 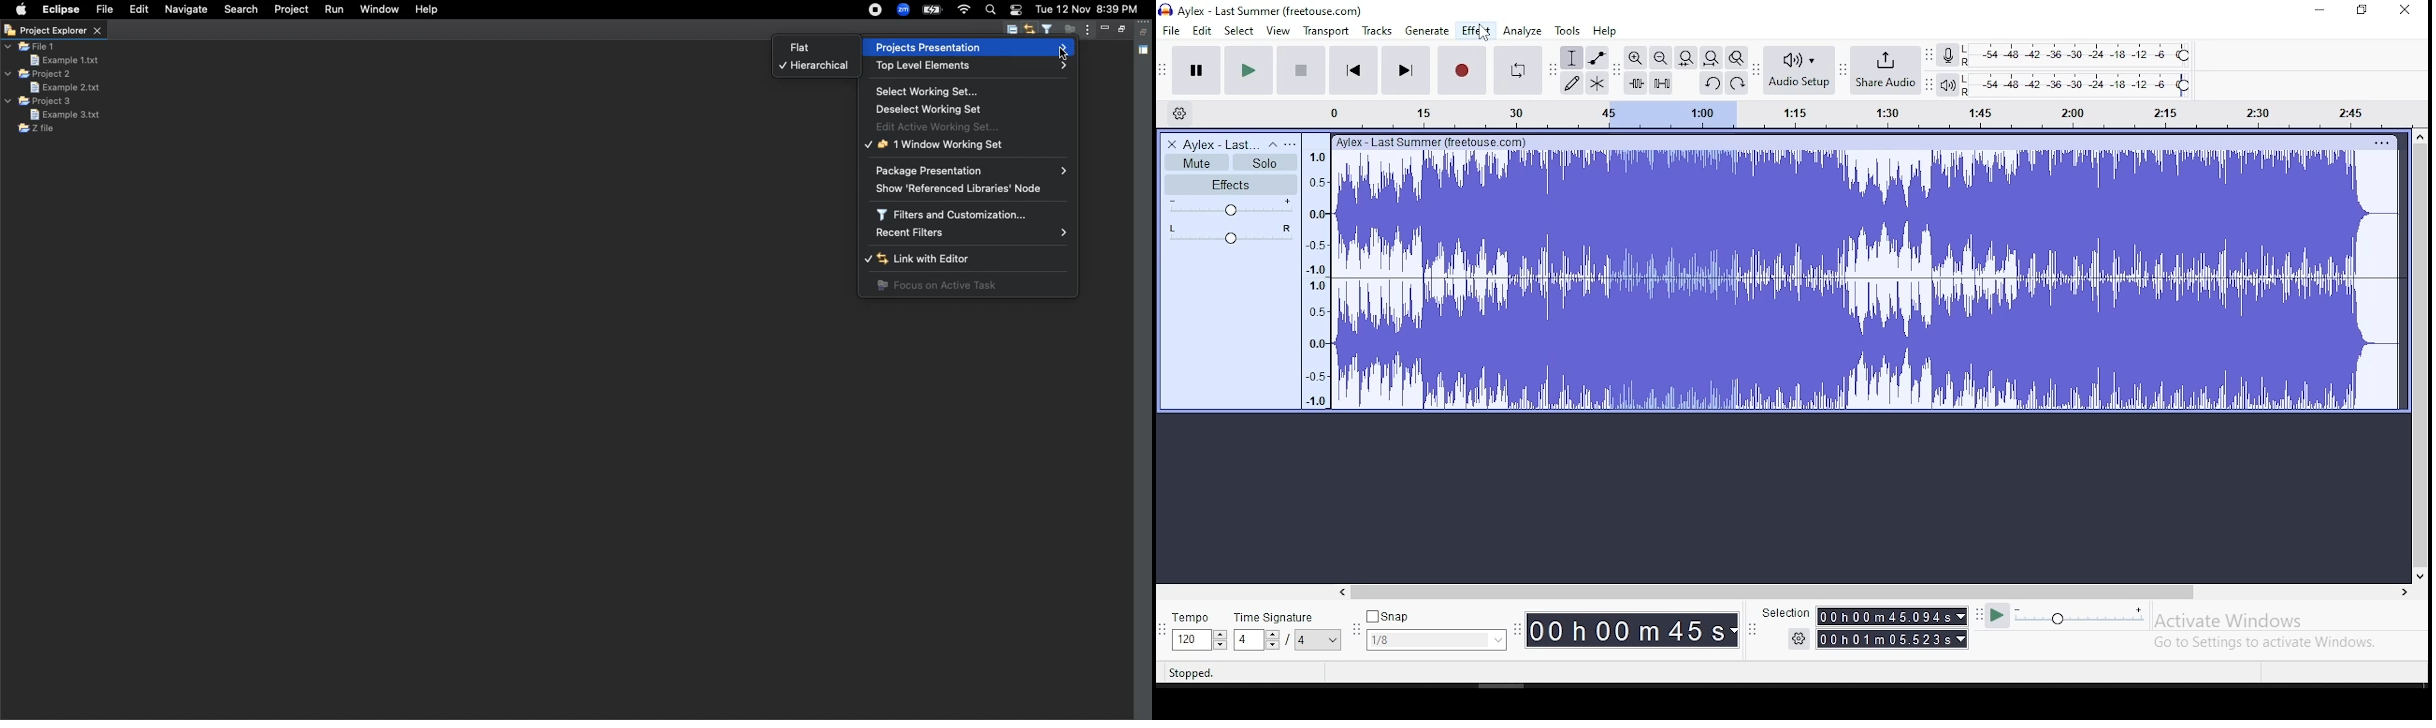 I want to click on Focus on active task, so click(x=937, y=286).